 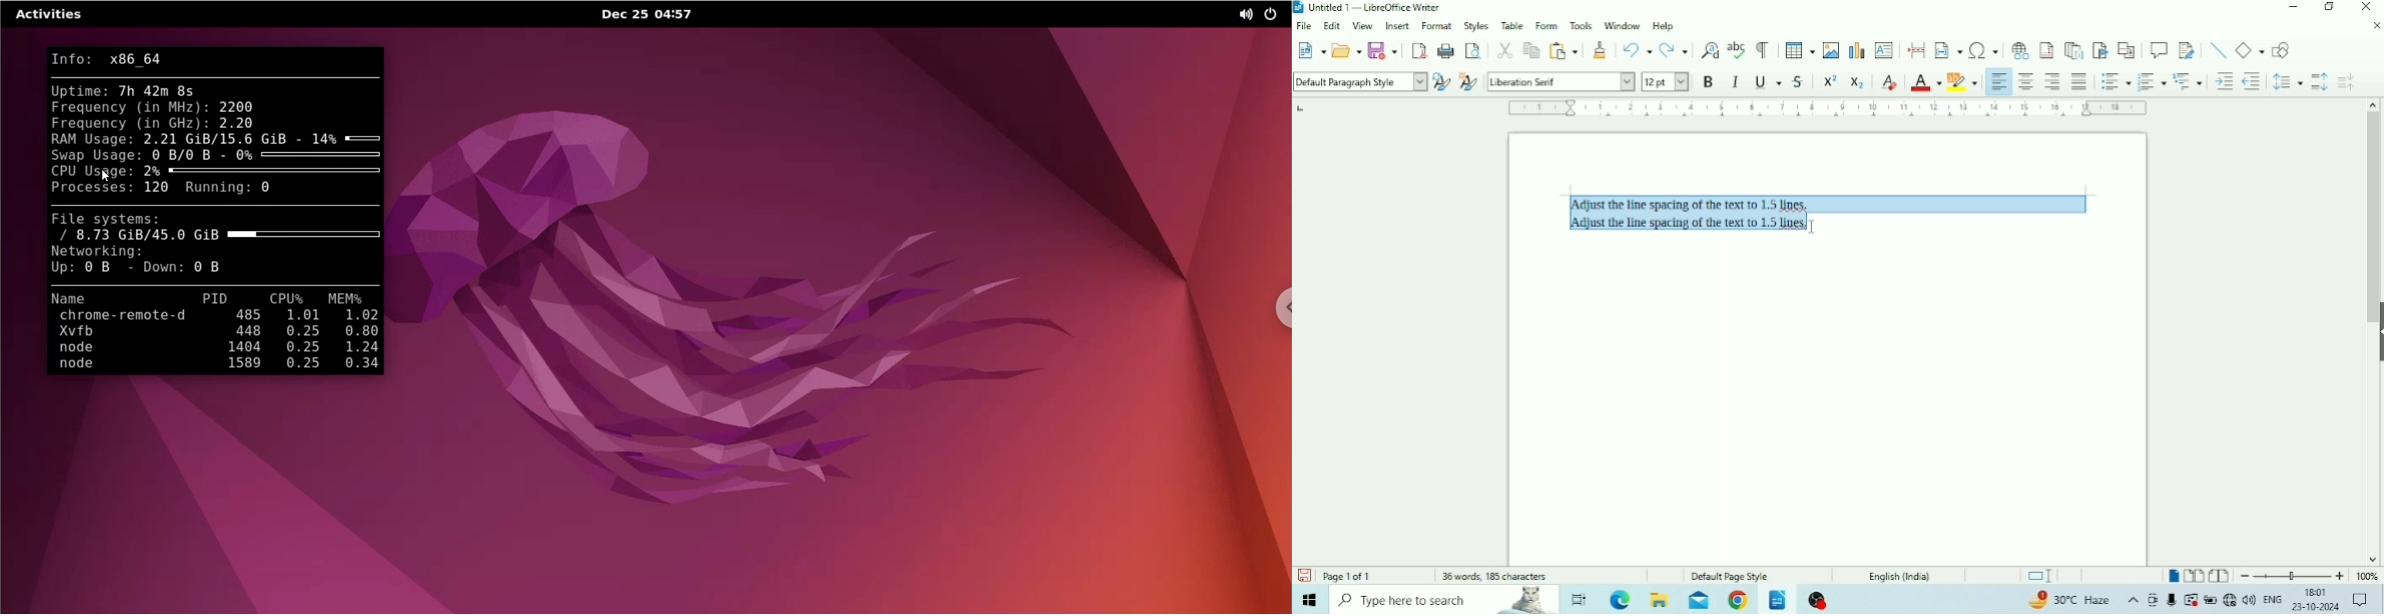 I want to click on Insert Endnote, so click(x=2073, y=49).